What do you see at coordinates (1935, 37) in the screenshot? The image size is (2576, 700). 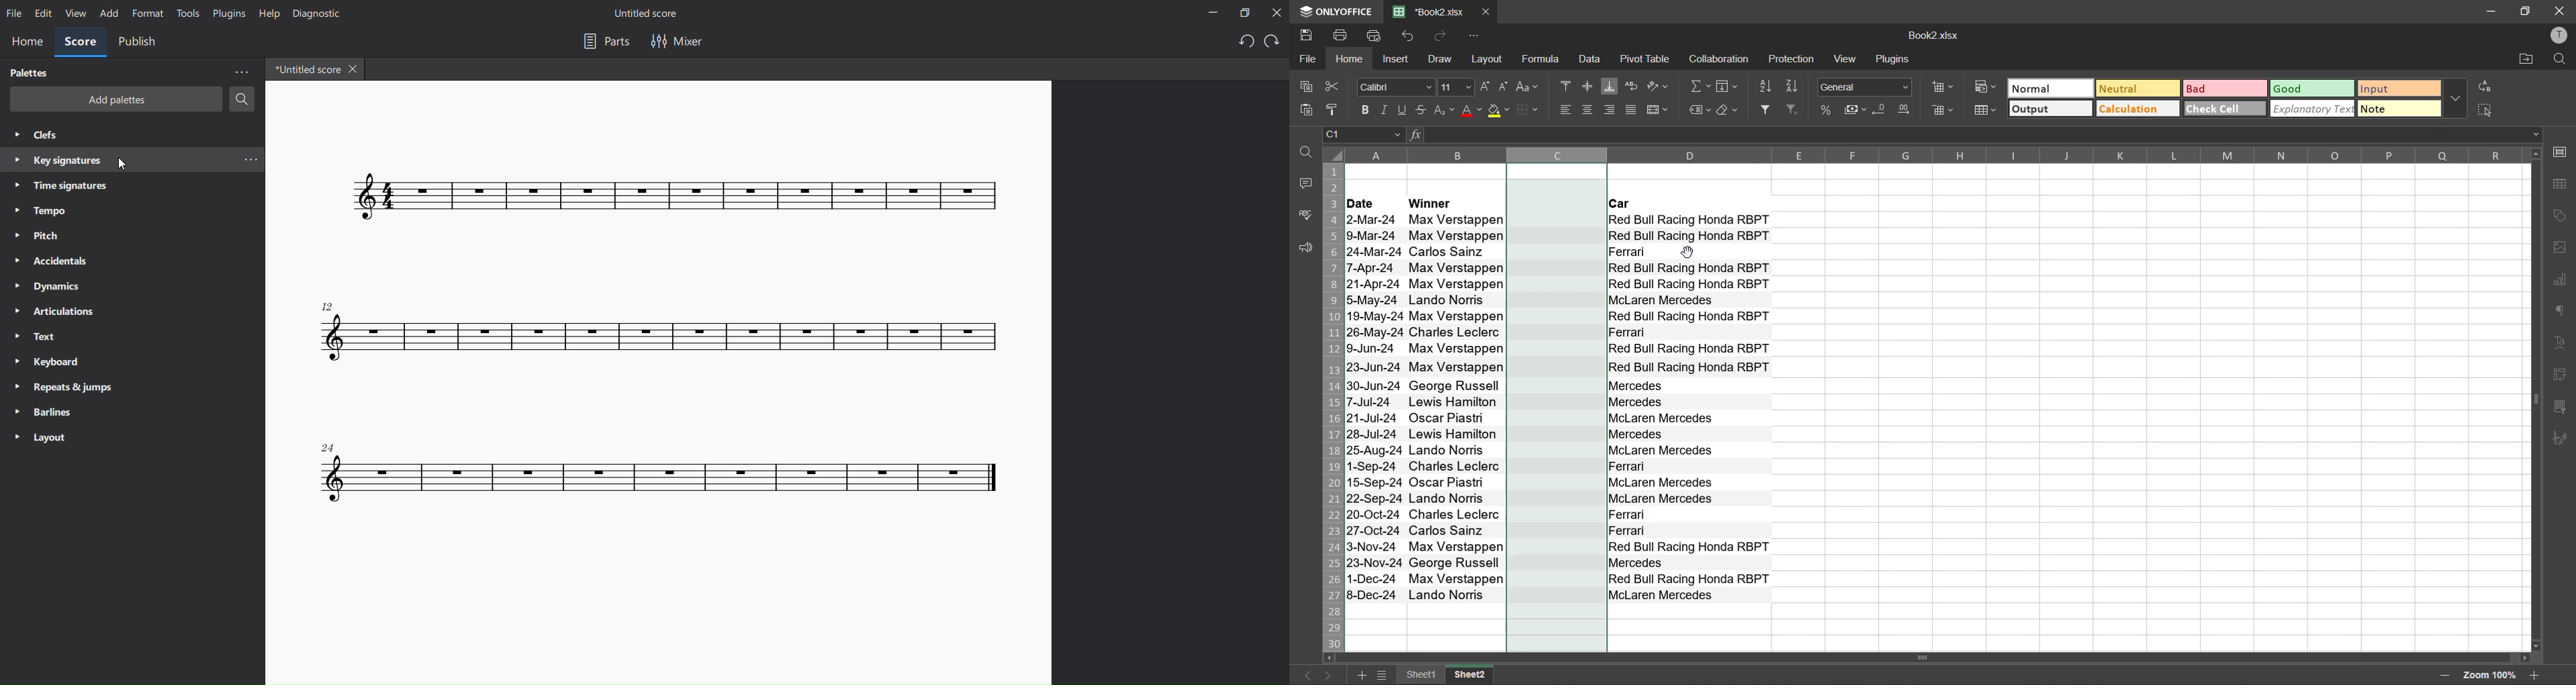 I see `Book2.xlsx` at bounding box center [1935, 37].